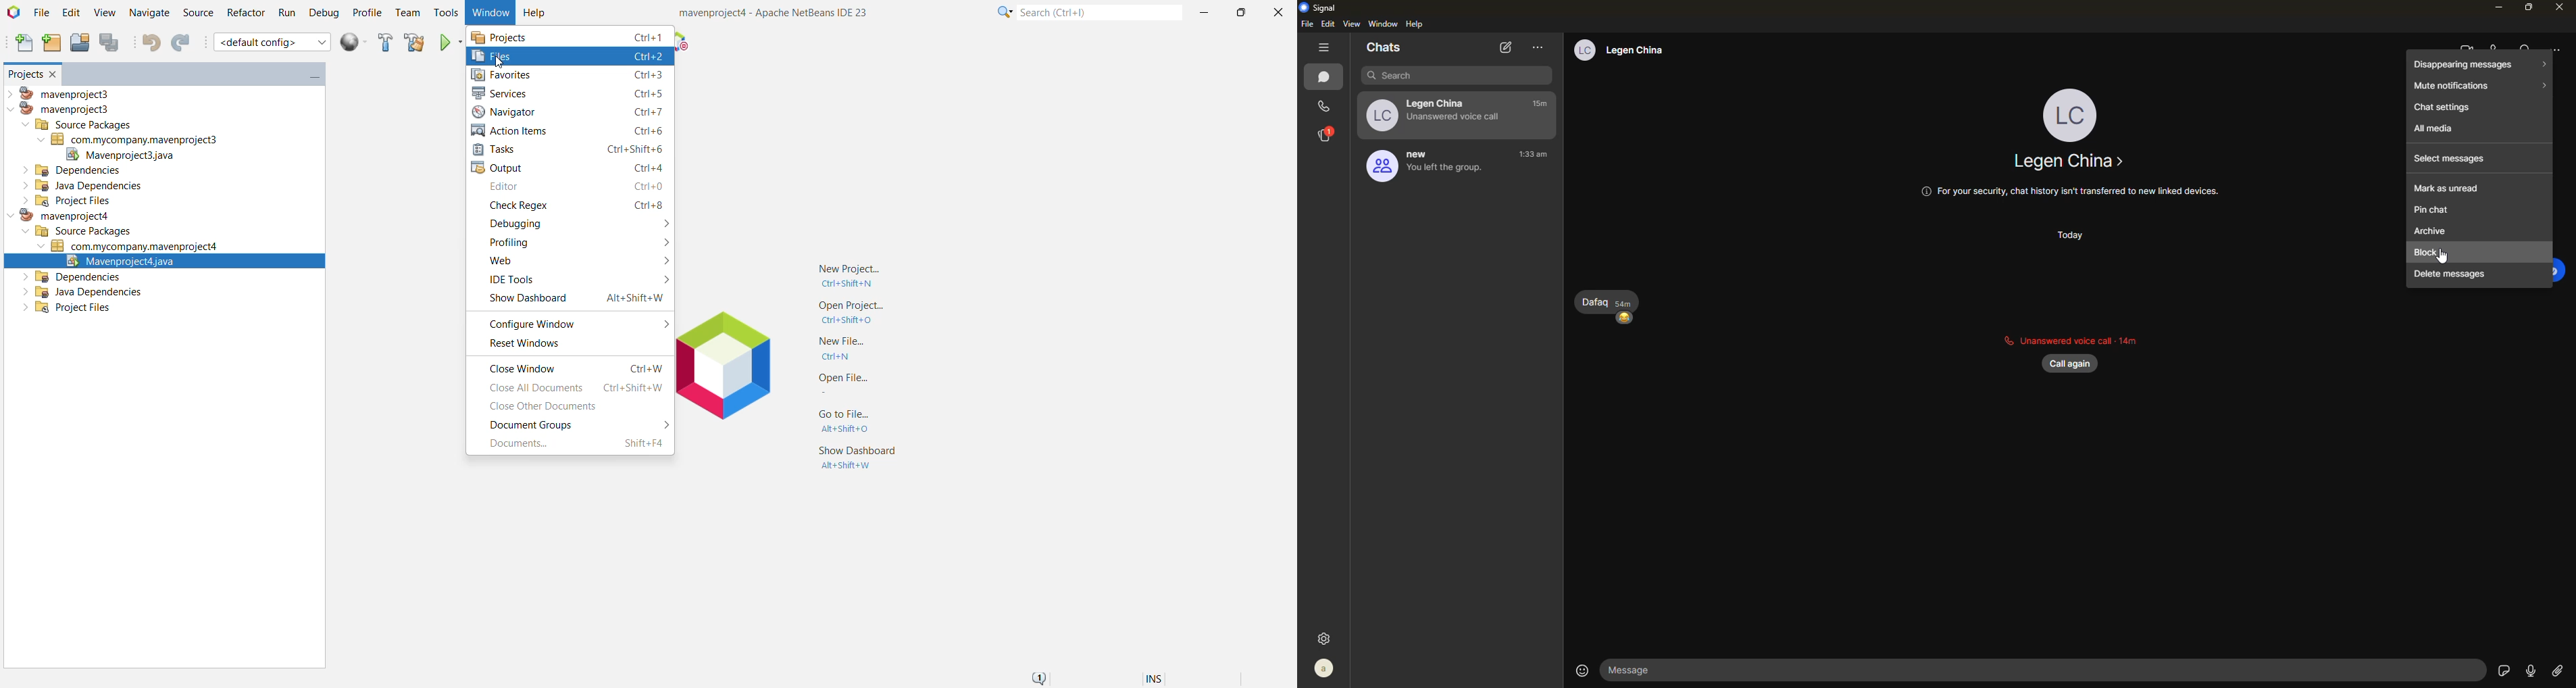 The height and width of the screenshot is (700, 2576). What do you see at coordinates (2449, 273) in the screenshot?
I see `delete messages` at bounding box center [2449, 273].